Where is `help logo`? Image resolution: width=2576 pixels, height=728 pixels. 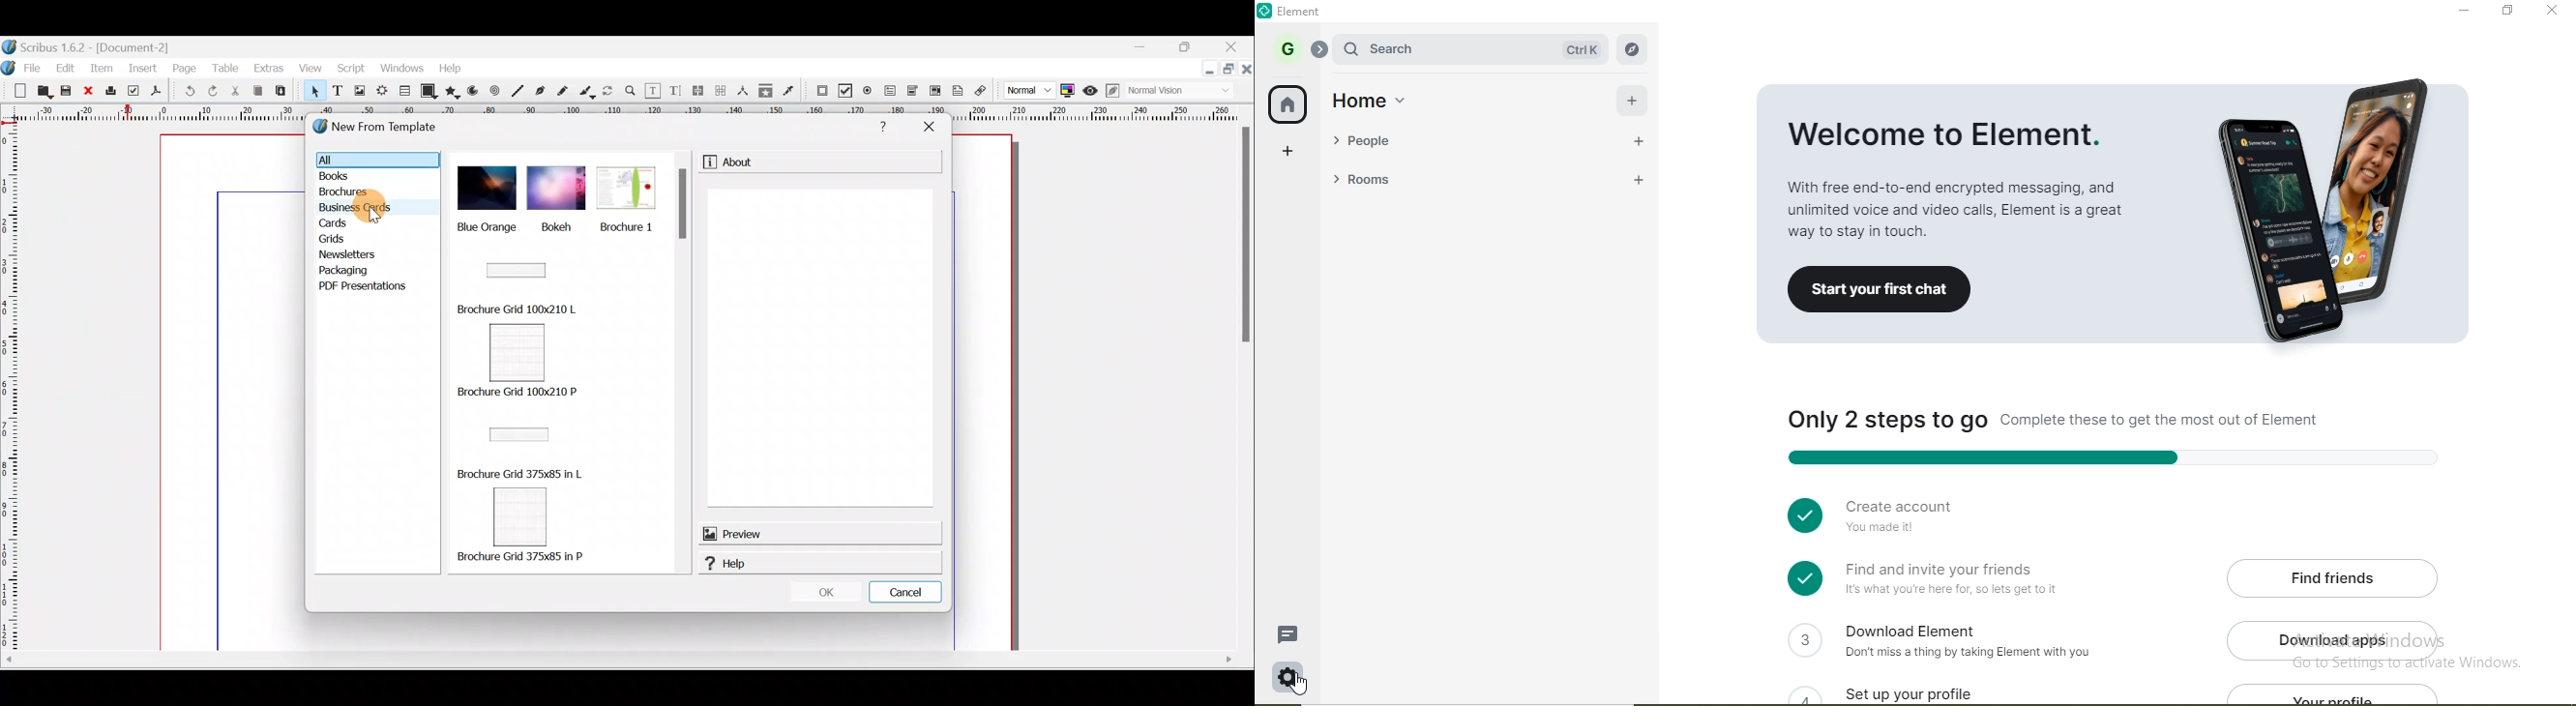 help logo is located at coordinates (706, 563).